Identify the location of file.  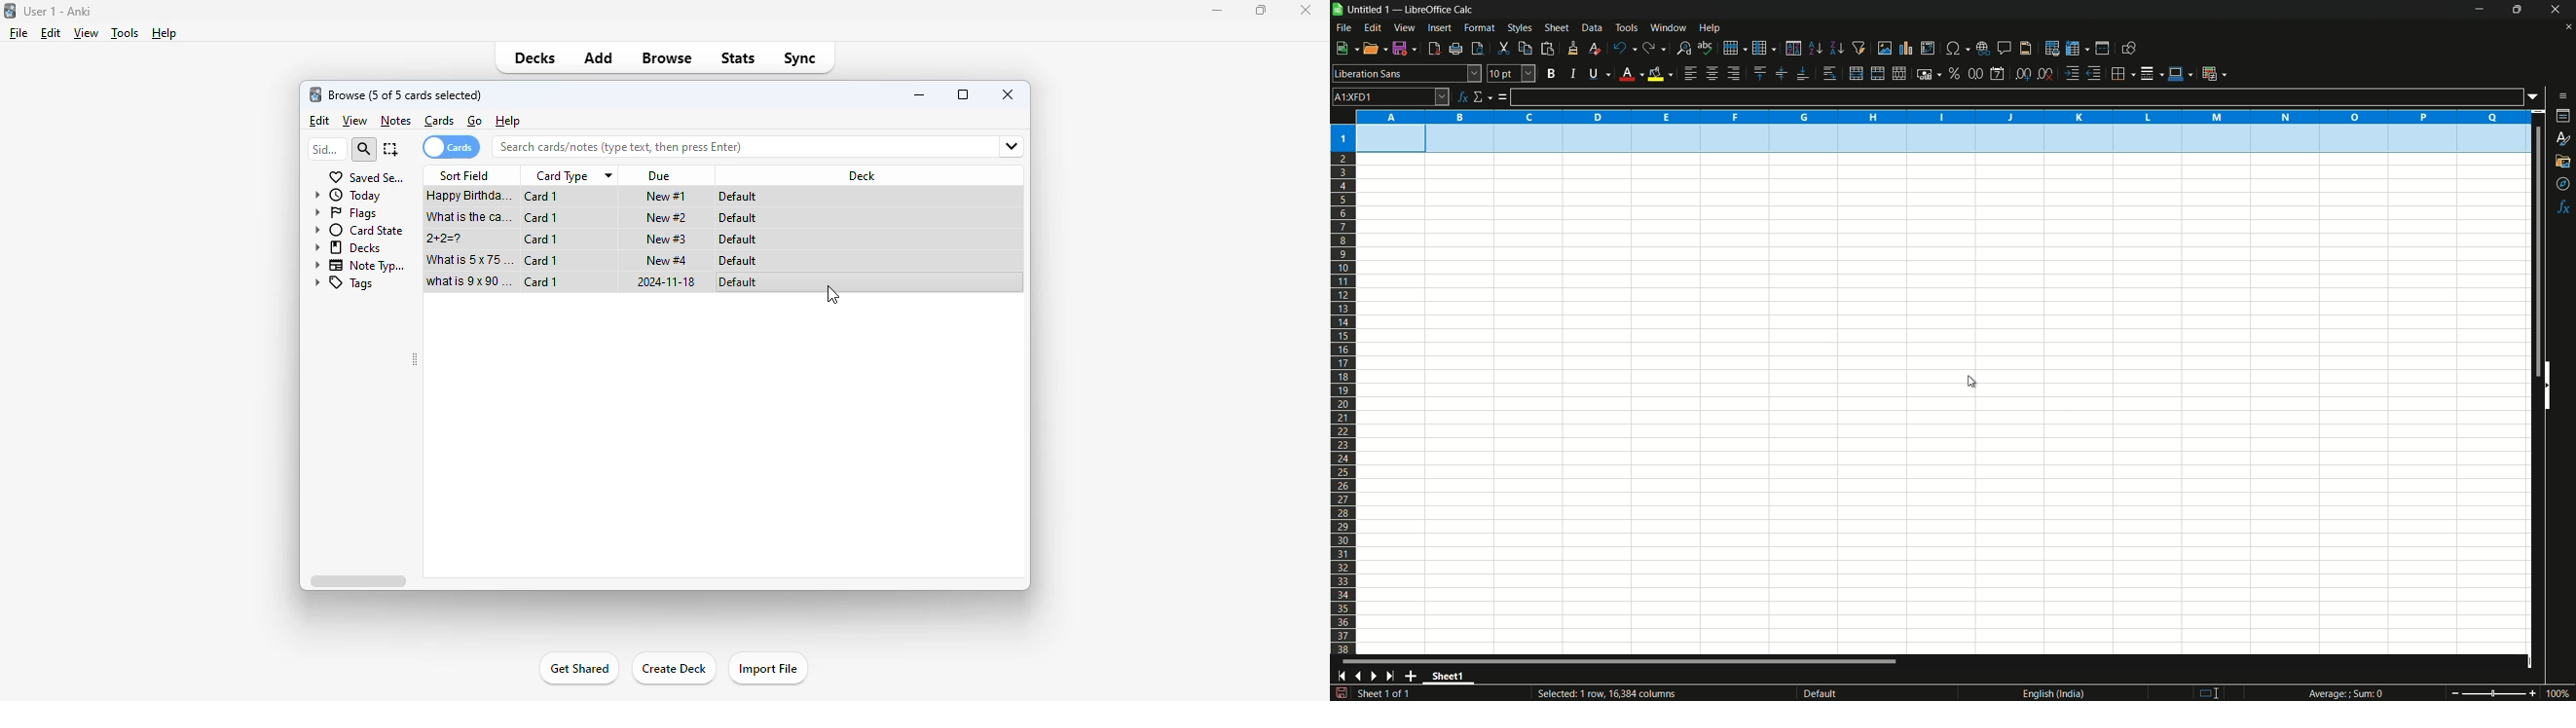
(18, 33).